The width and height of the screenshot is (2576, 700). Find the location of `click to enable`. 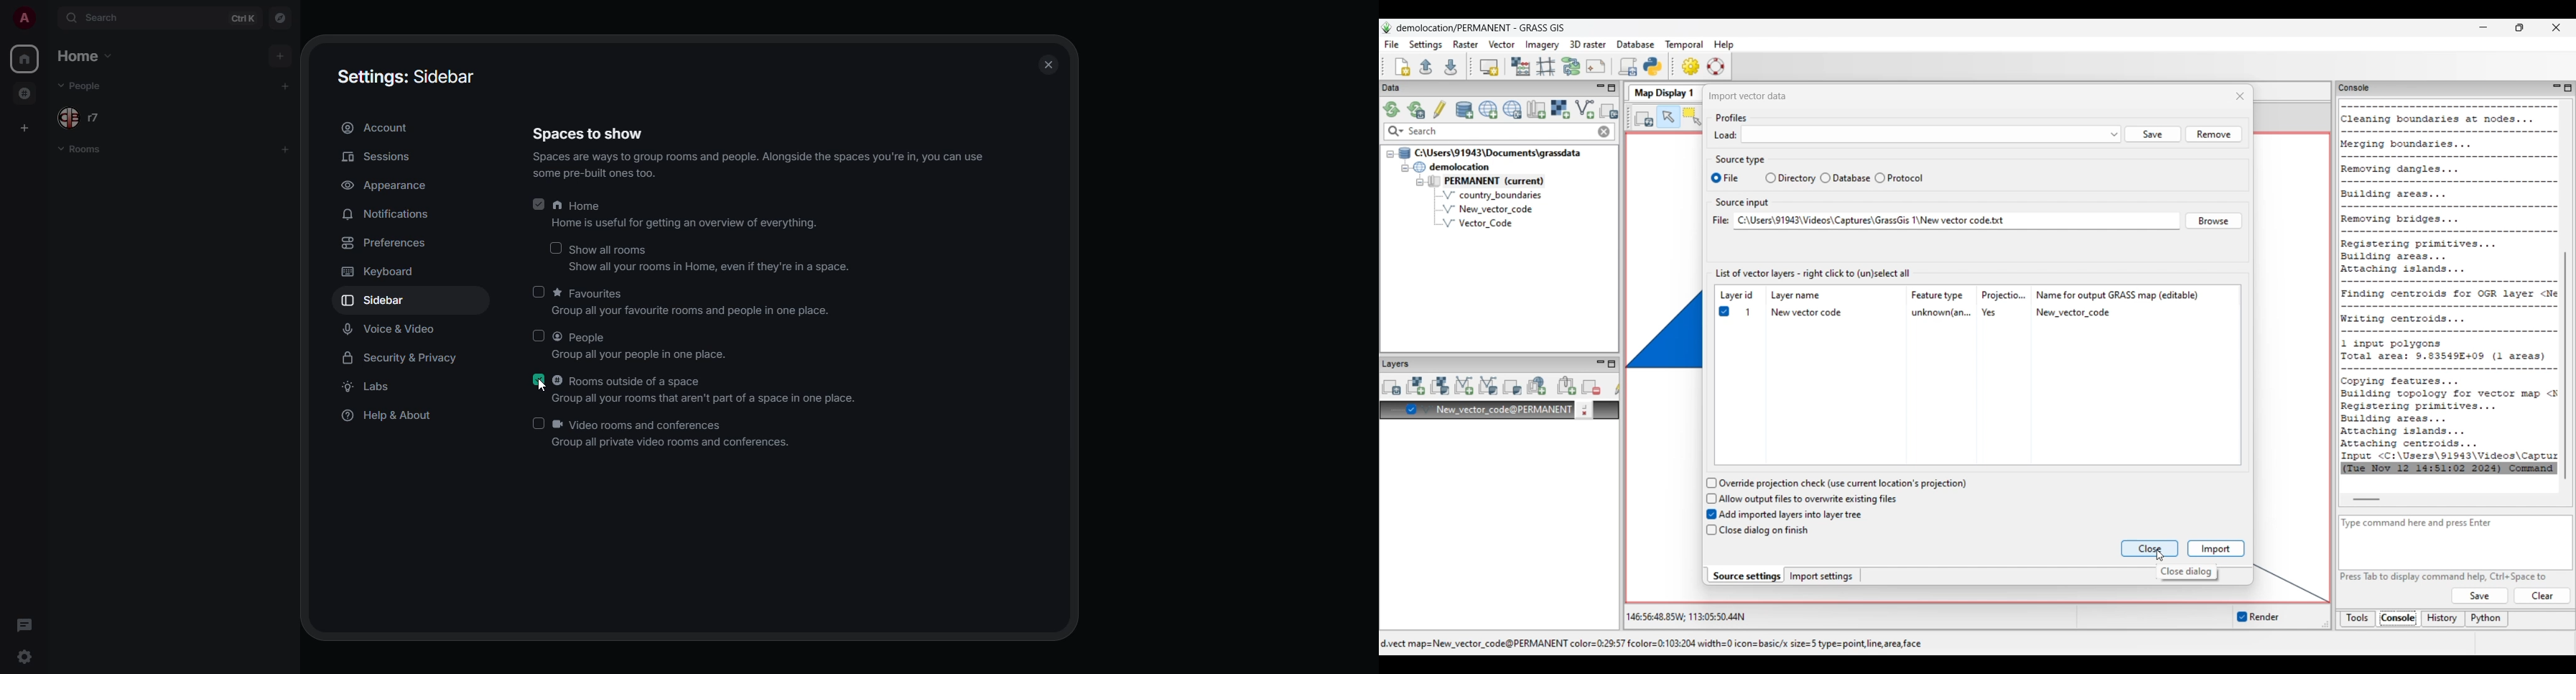

click to enable is located at coordinates (539, 425).